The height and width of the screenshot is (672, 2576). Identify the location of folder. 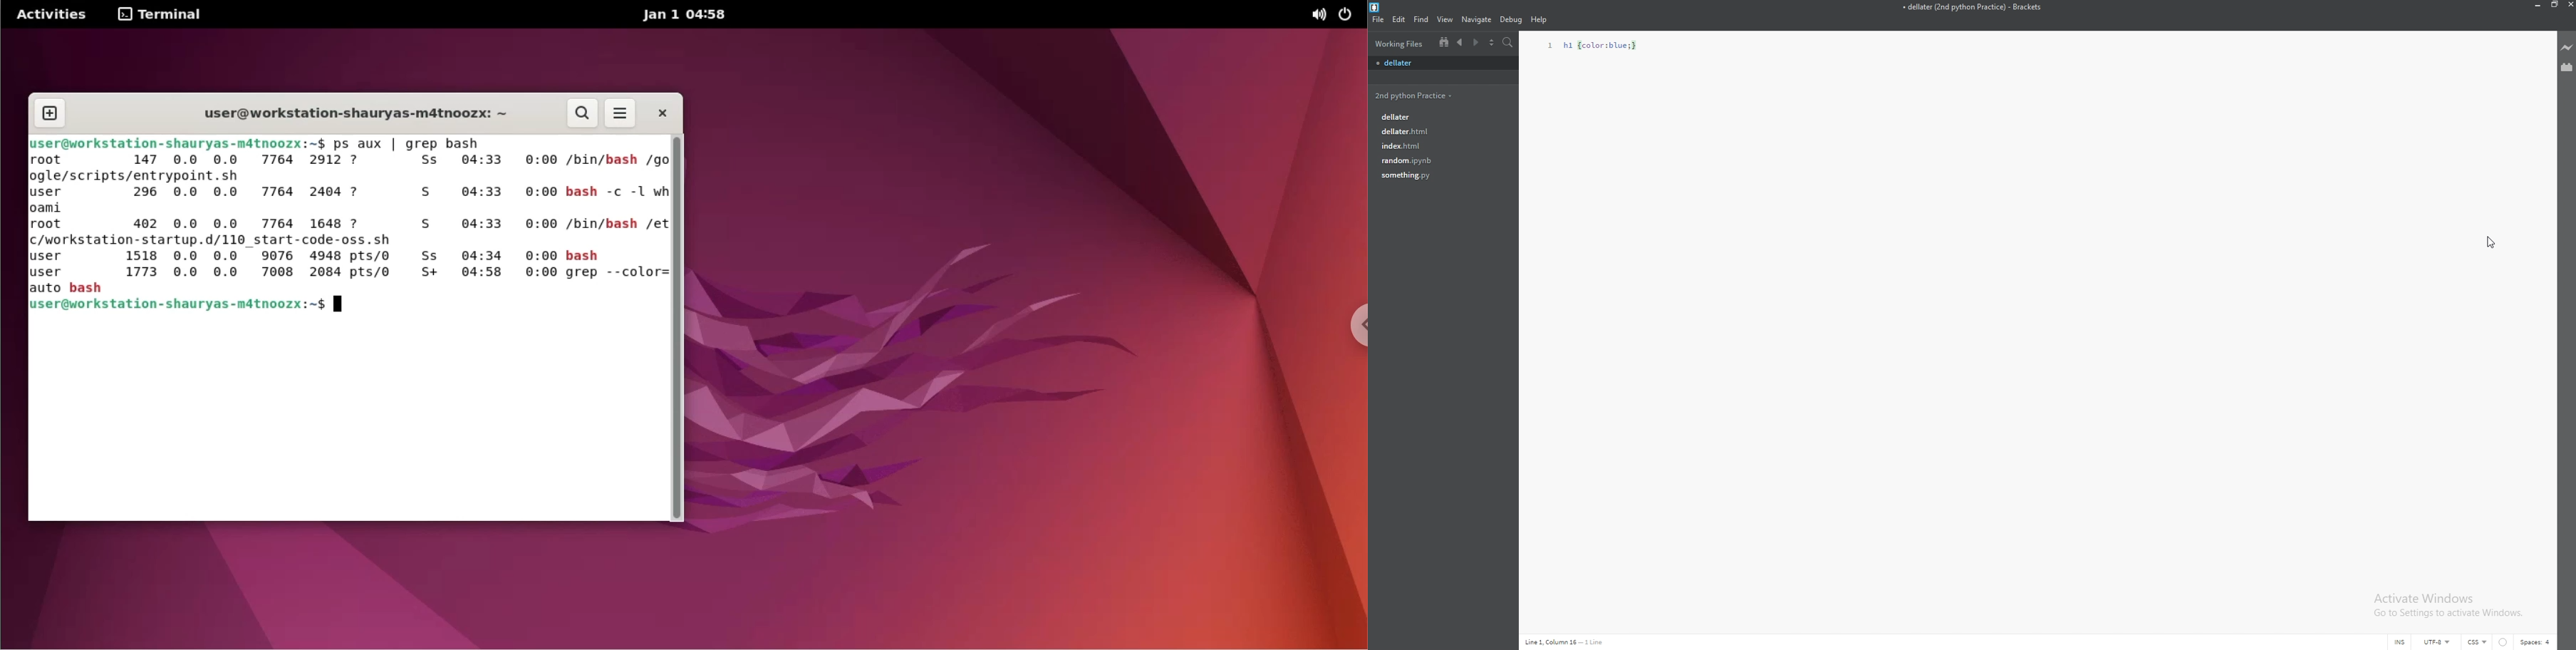
(1416, 95).